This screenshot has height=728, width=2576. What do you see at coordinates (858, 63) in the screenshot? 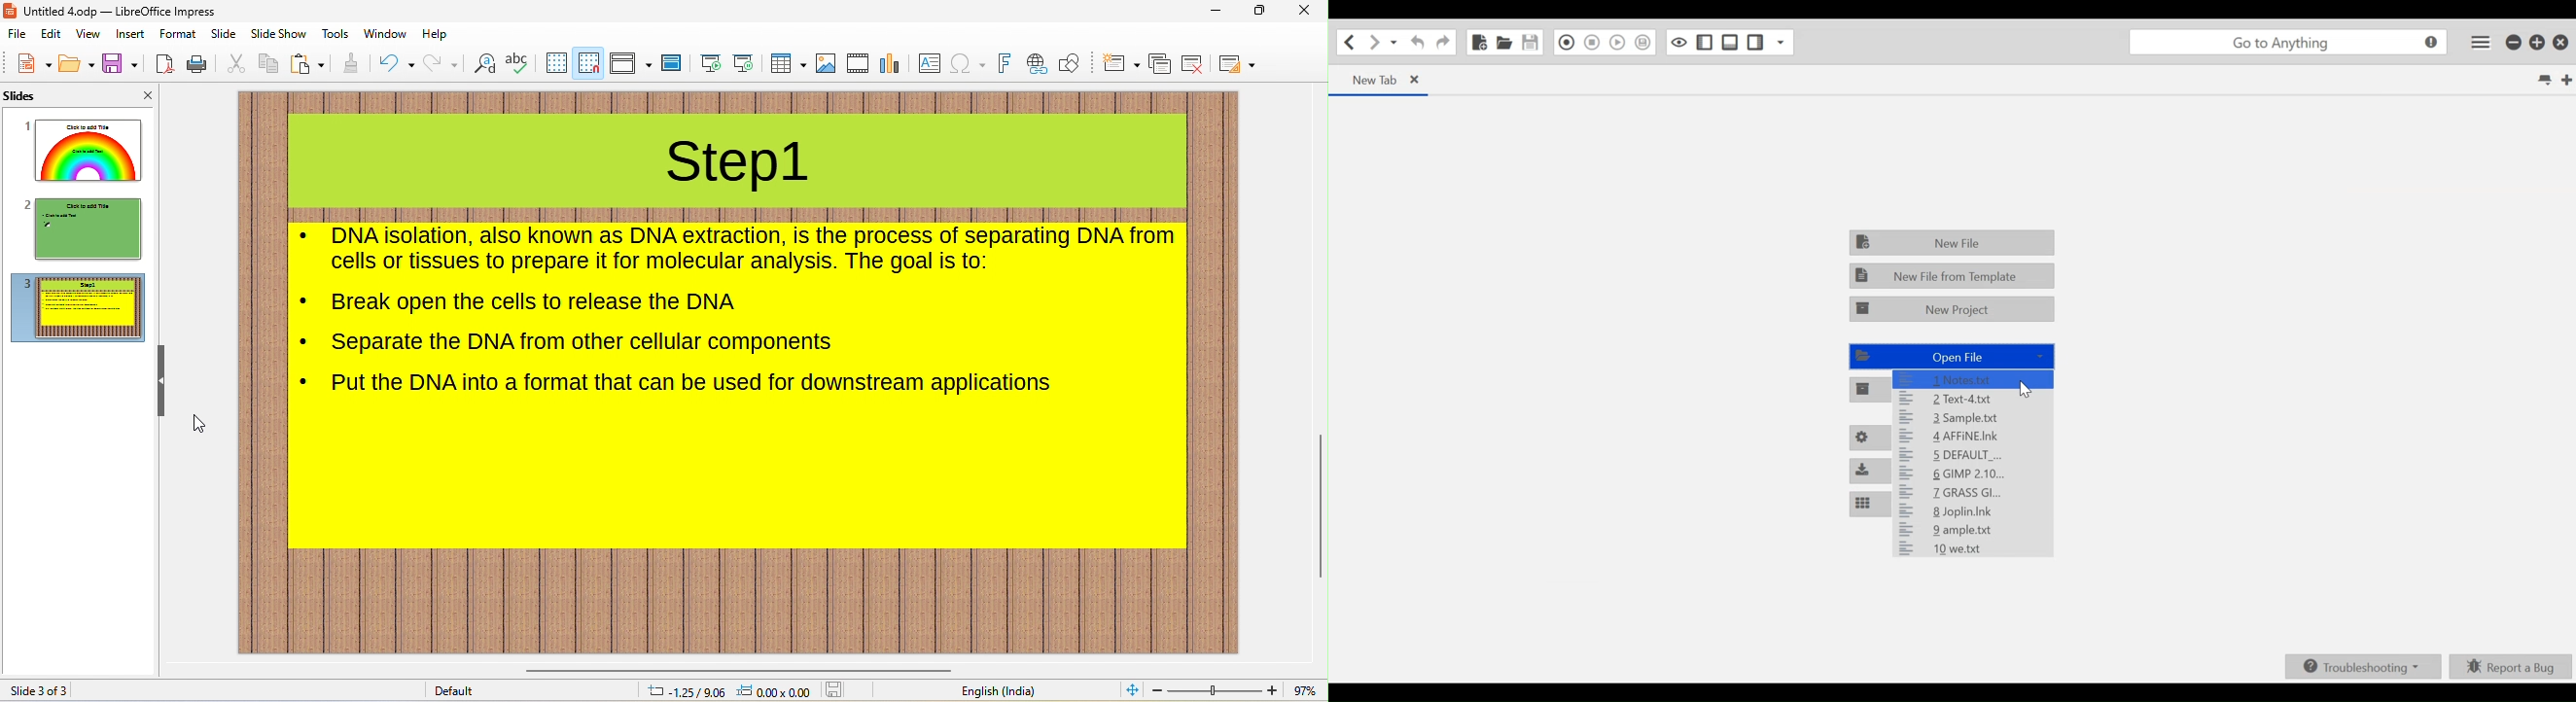
I see `media` at bounding box center [858, 63].